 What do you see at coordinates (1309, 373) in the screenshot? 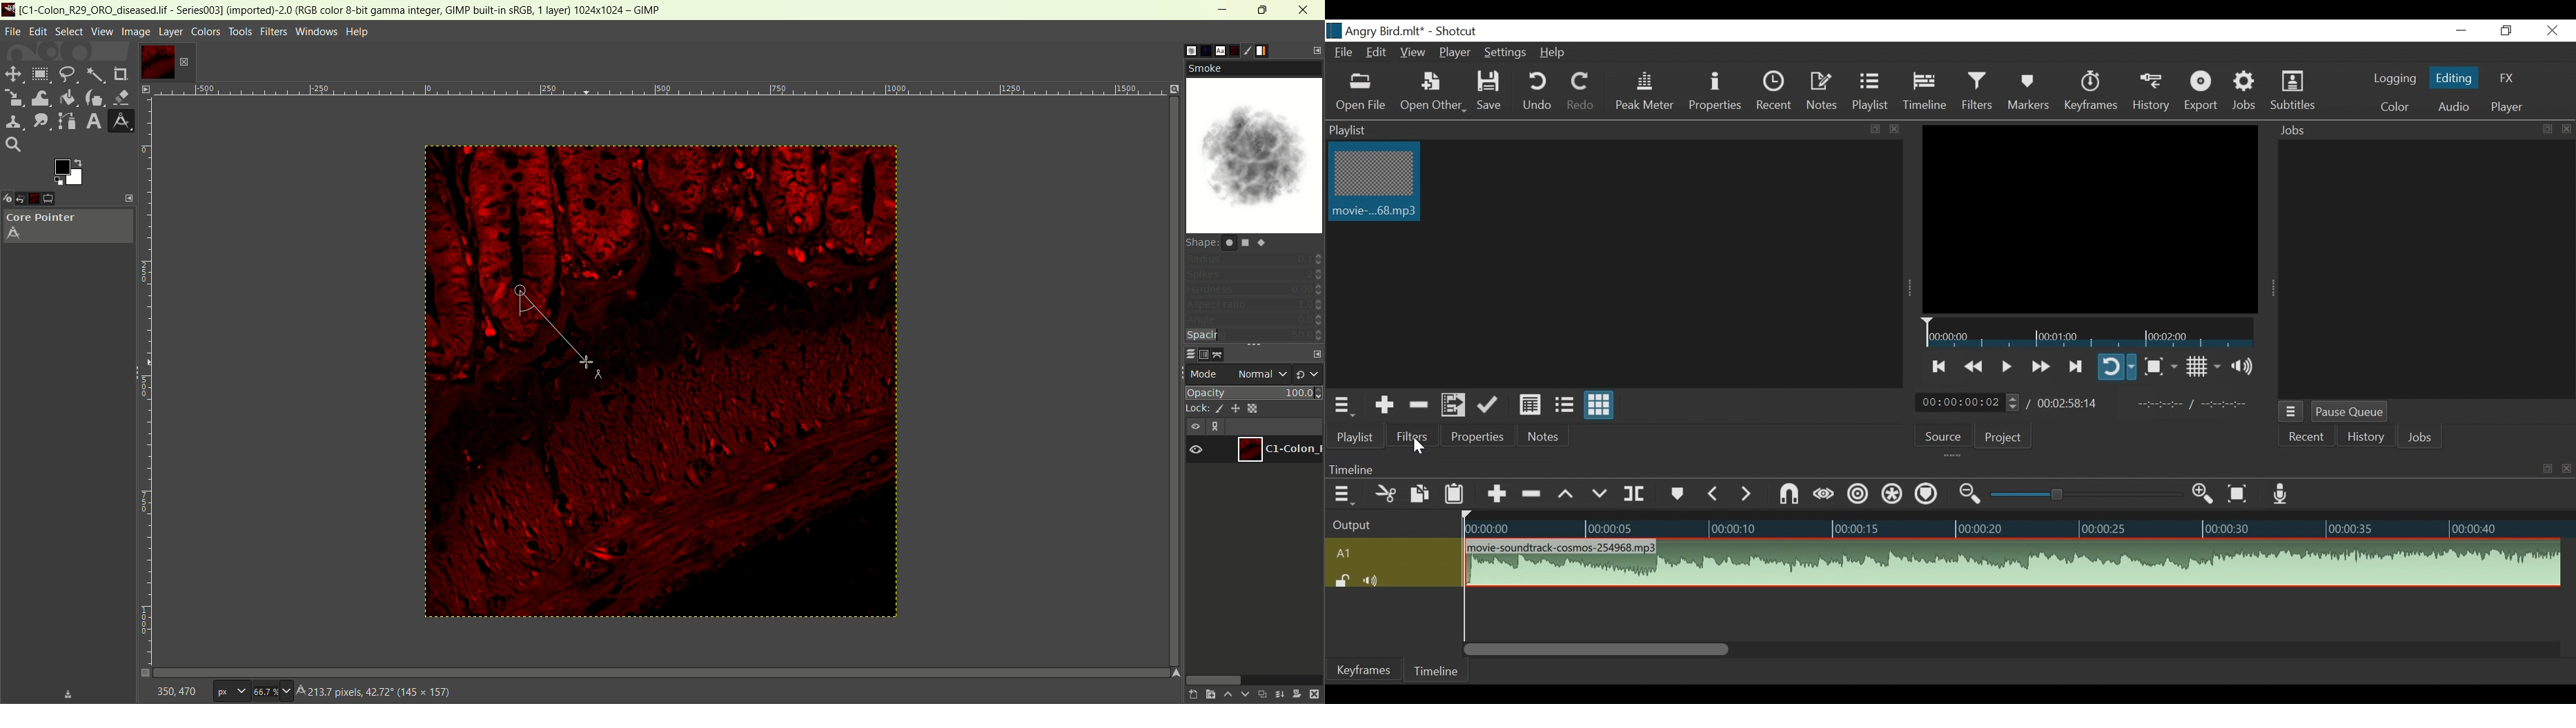
I see `switch to another group of mode` at bounding box center [1309, 373].